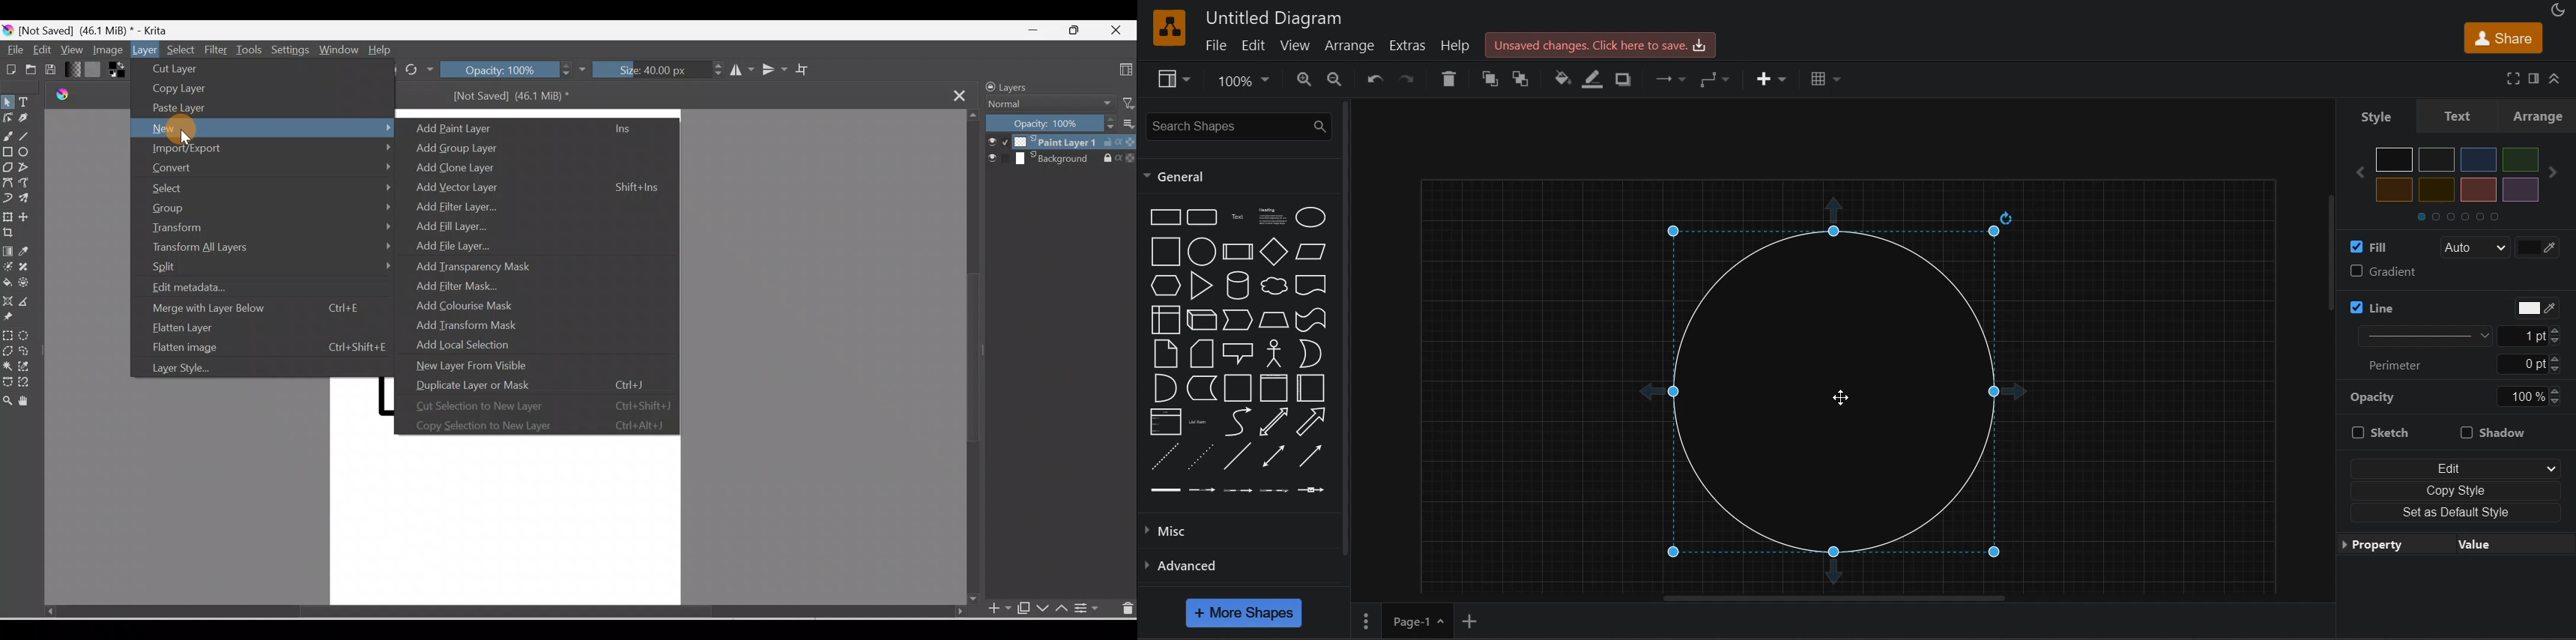 Image resolution: width=2576 pixels, height=644 pixels. What do you see at coordinates (774, 69) in the screenshot?
I see `Vertical mirror tool` at bounding box center [774, 69].